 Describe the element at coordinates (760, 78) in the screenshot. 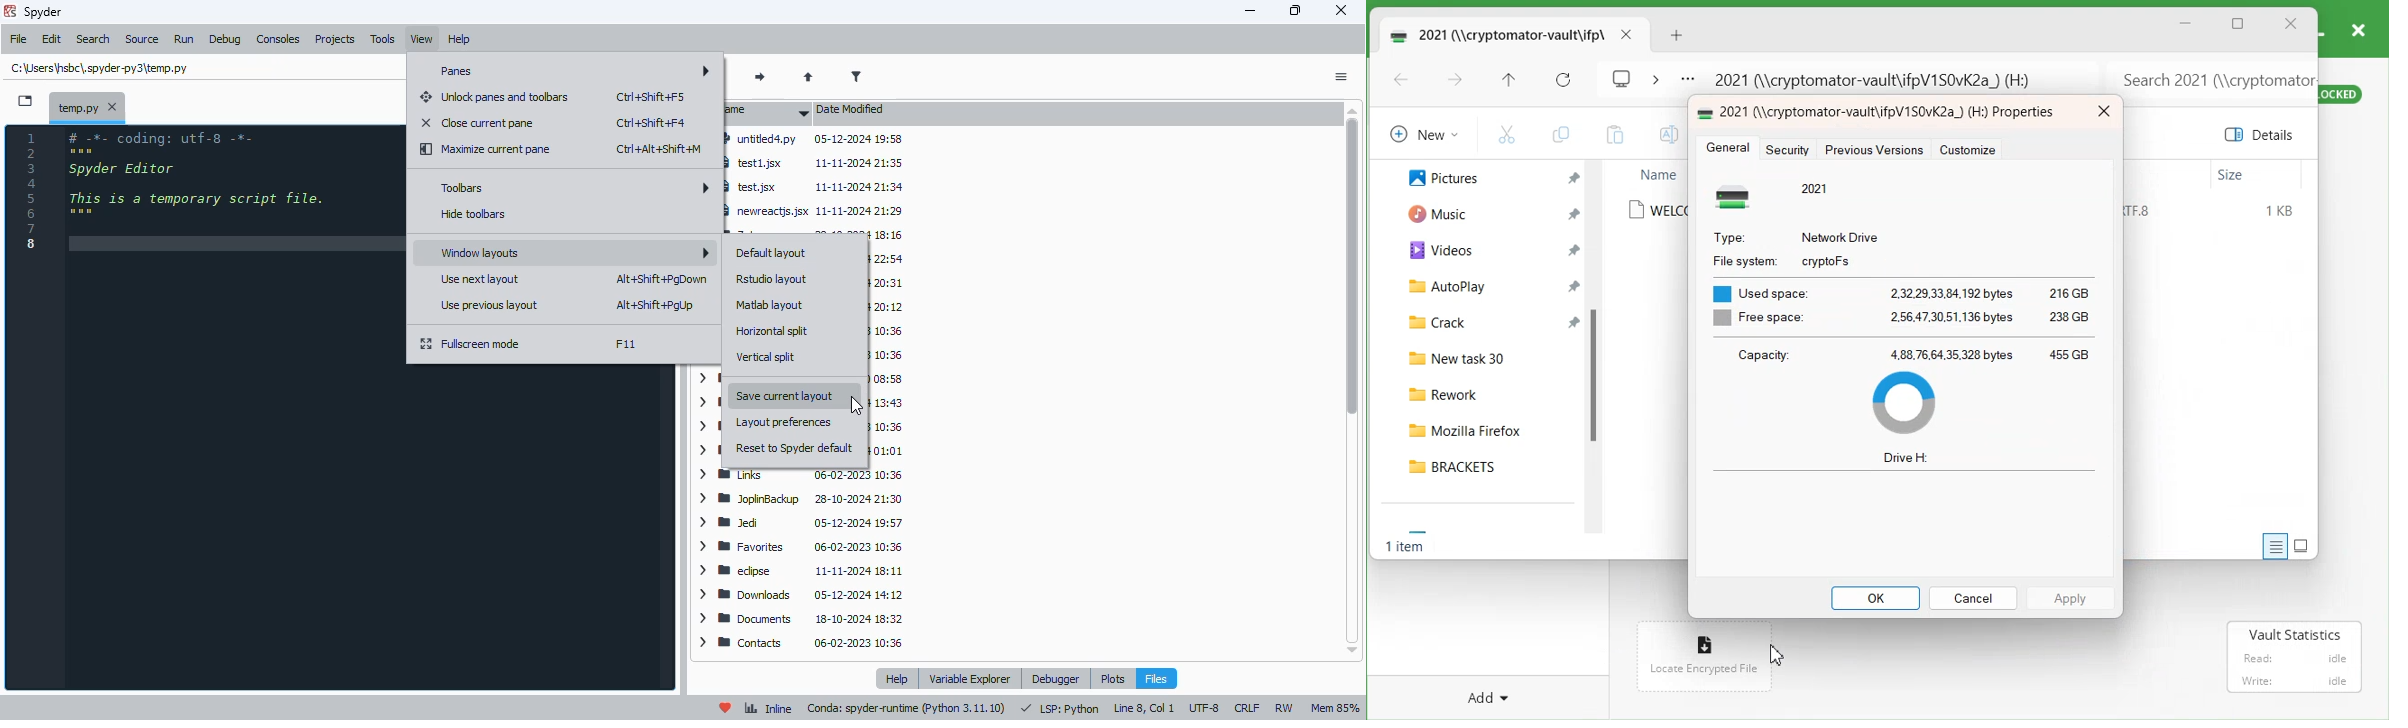

I see `next` at that location.